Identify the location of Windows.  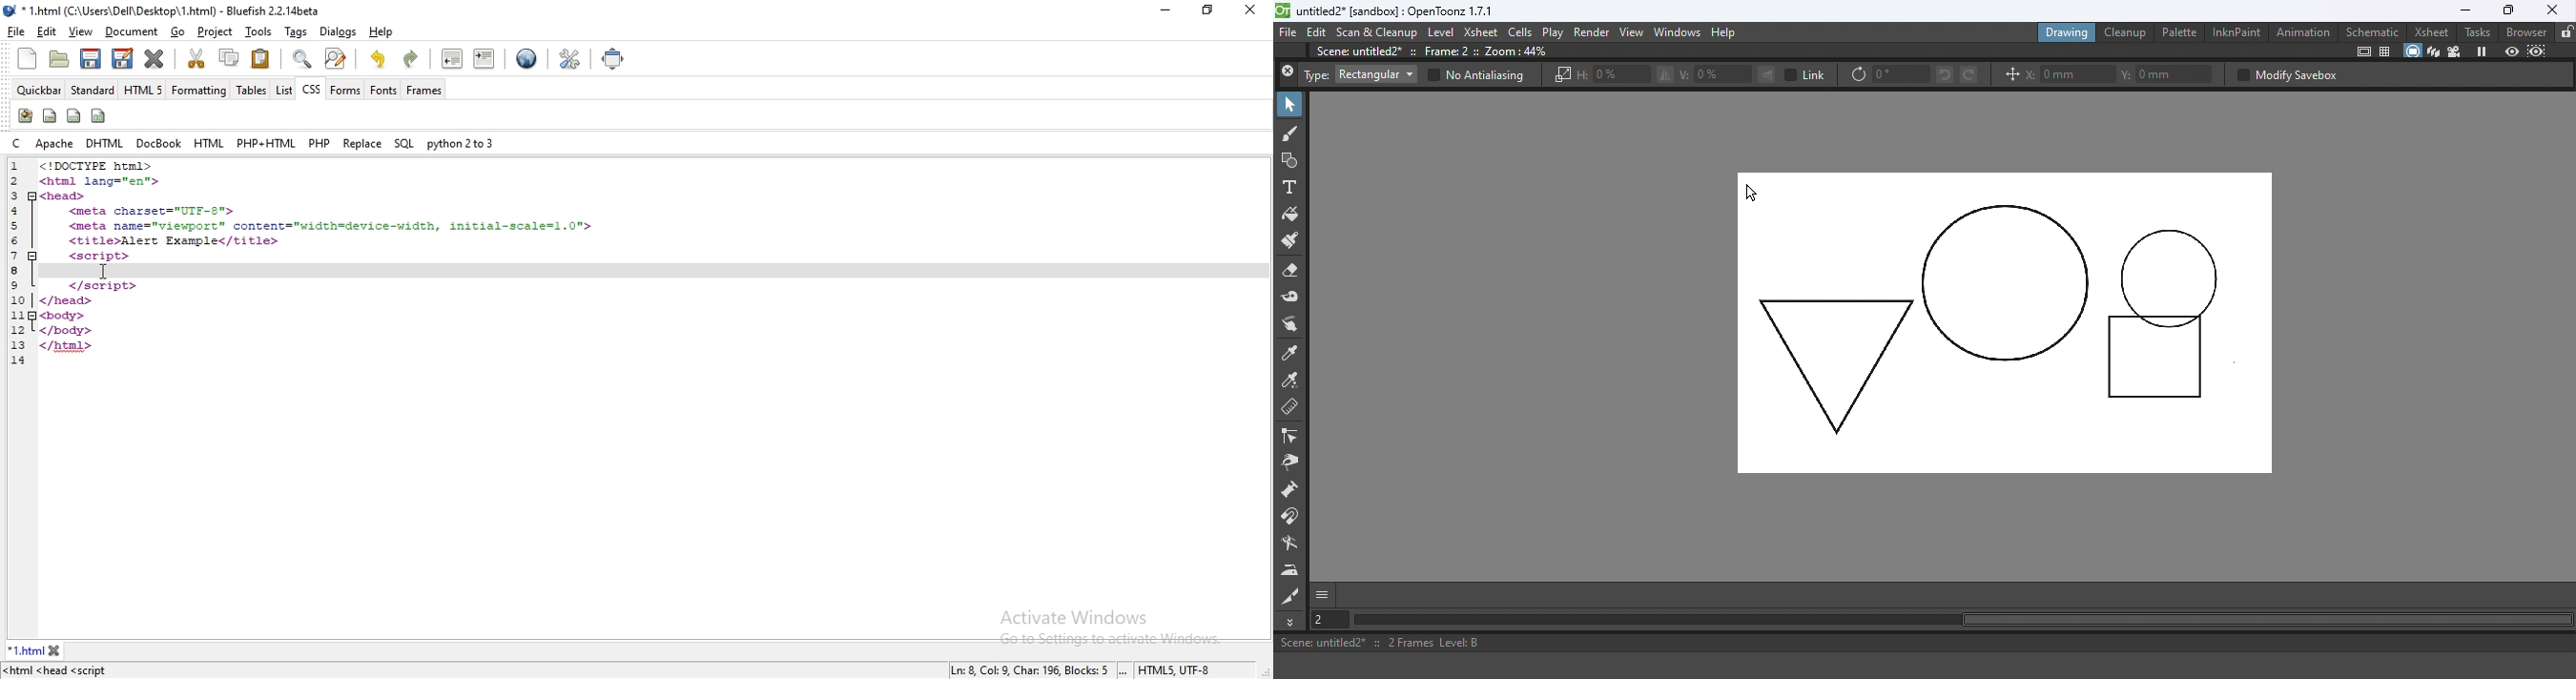
(1677, 33).